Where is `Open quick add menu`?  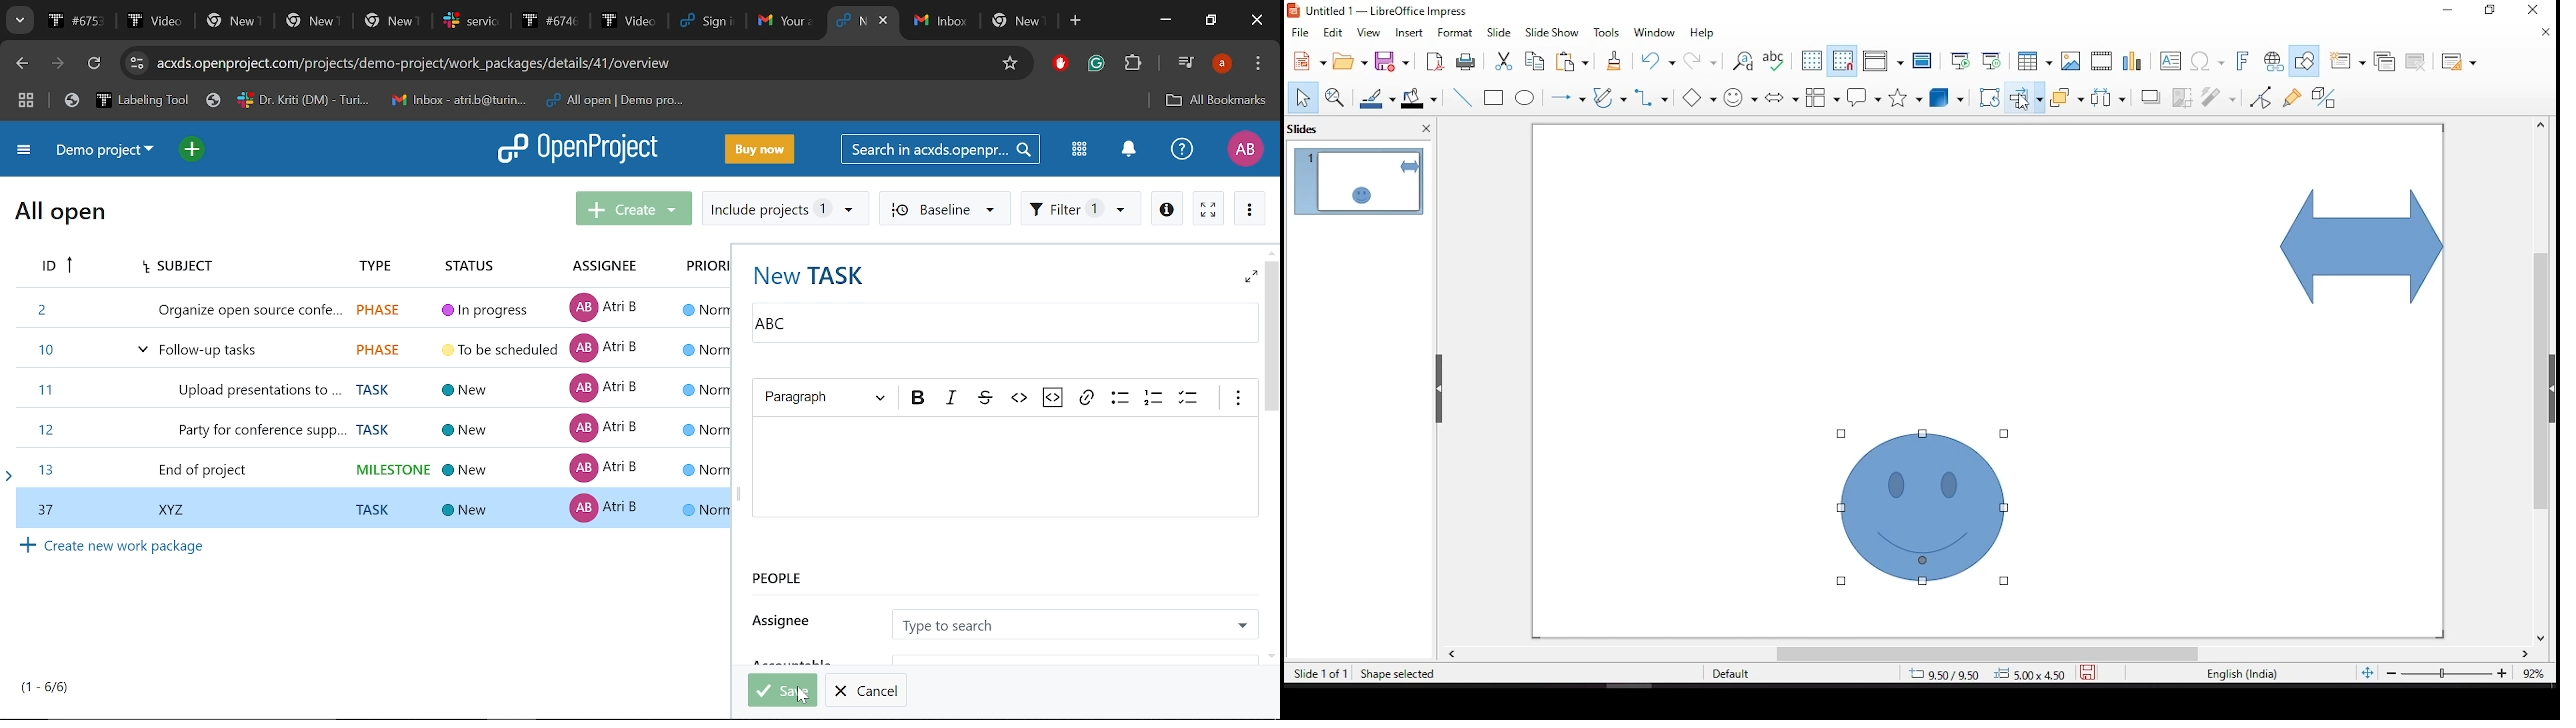
Open quick add menu is located at coordinates (194, 150).